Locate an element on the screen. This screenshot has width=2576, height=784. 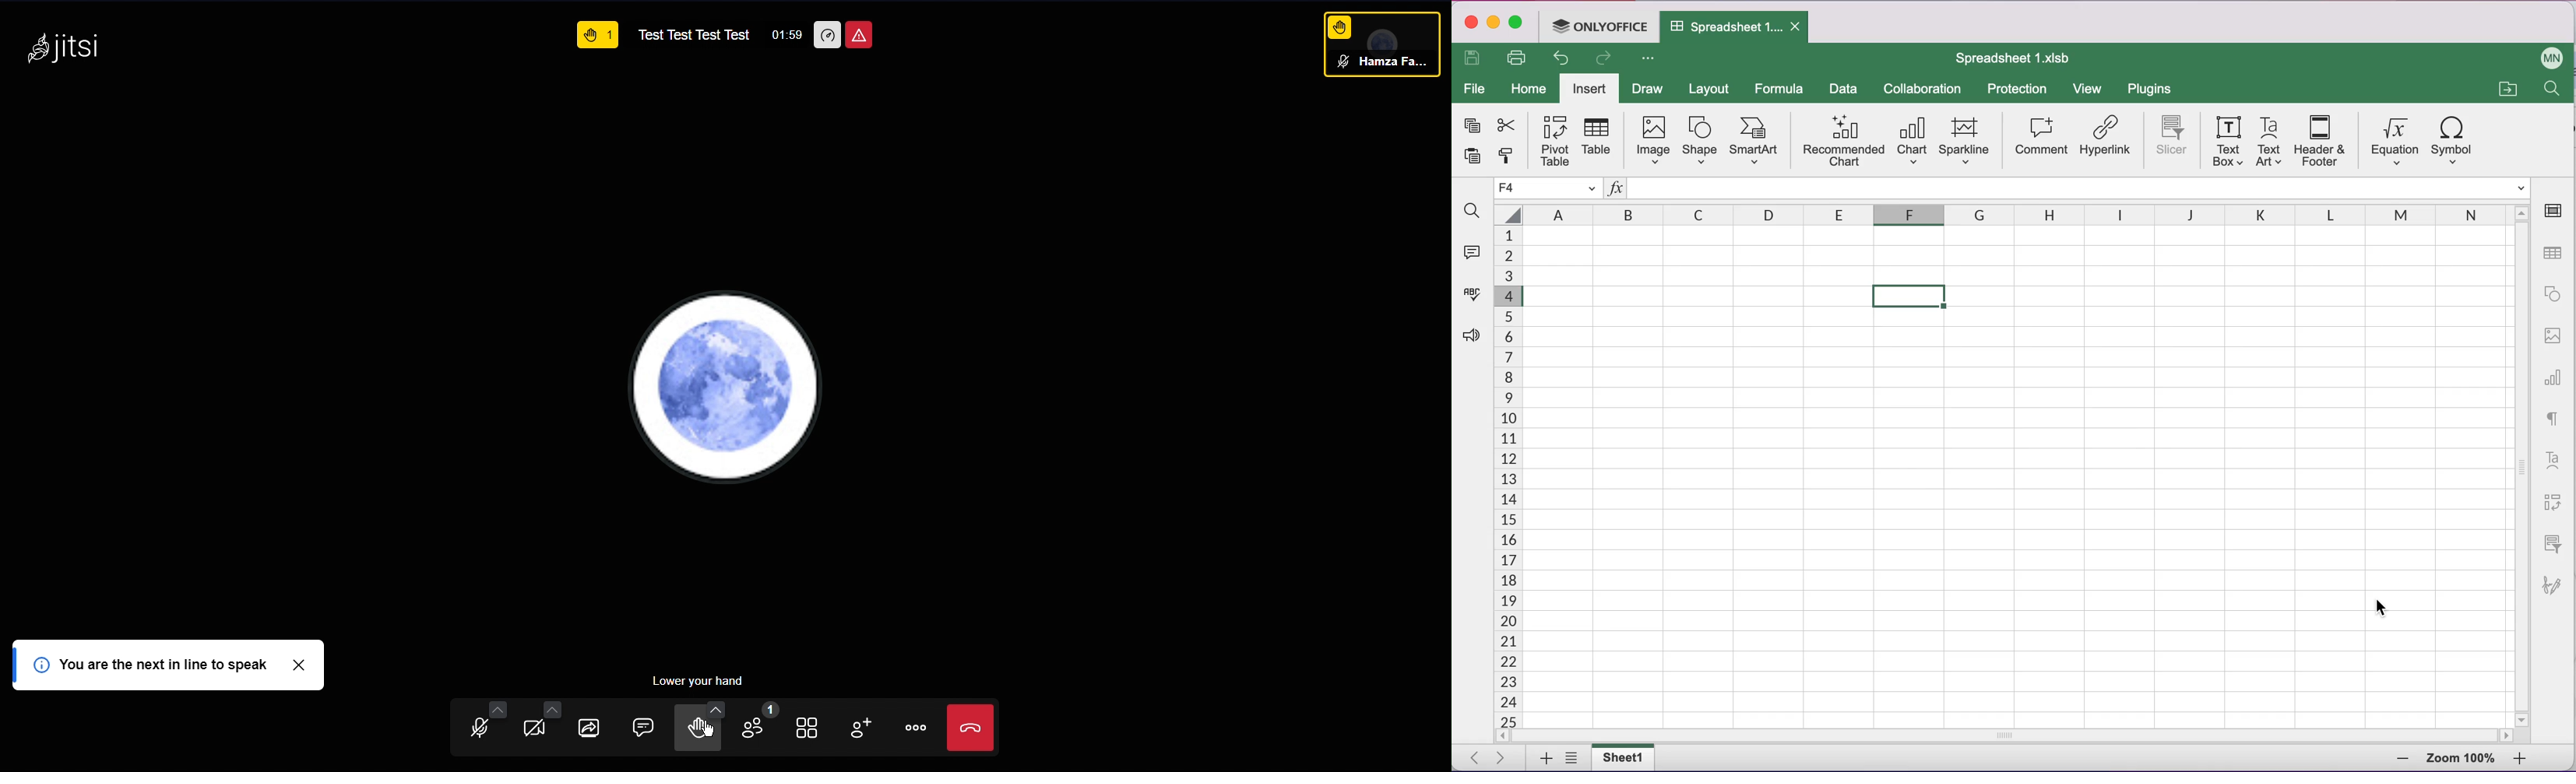
plugins is located at coordinates (2153, 89).